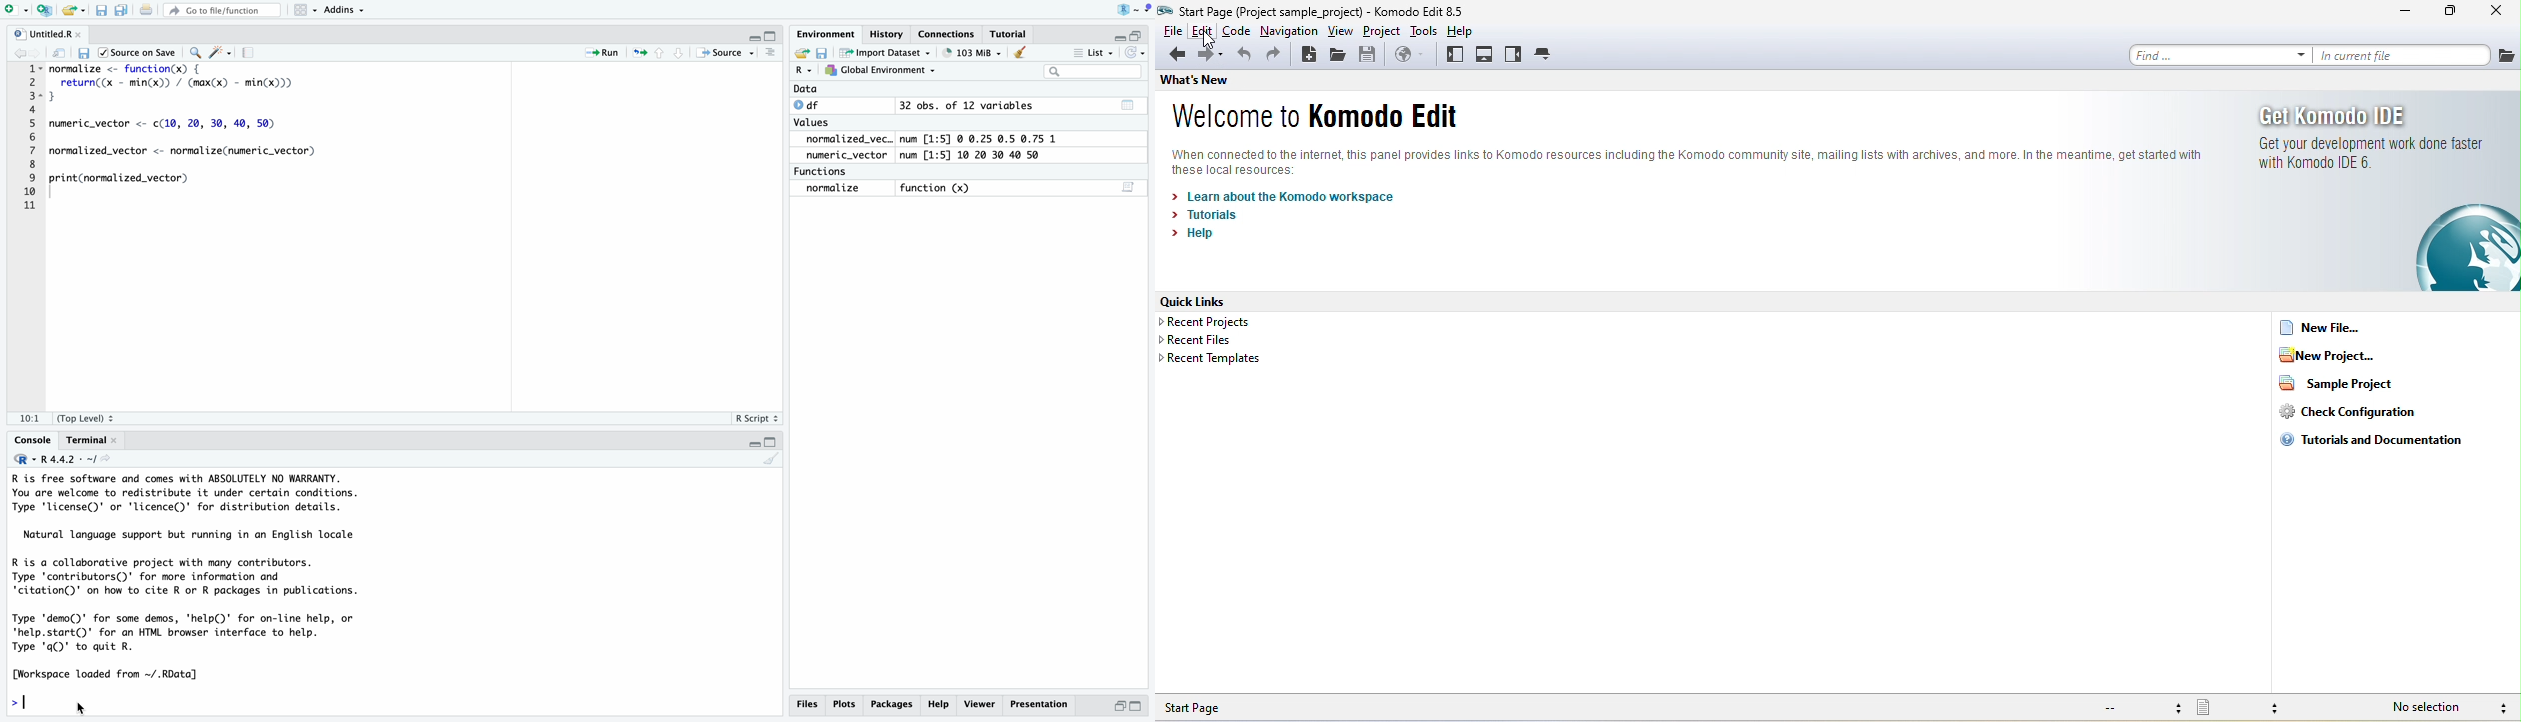 The height and width of the screenshot is (728, 2548). I want to click on R ~, so click(1131, 11).